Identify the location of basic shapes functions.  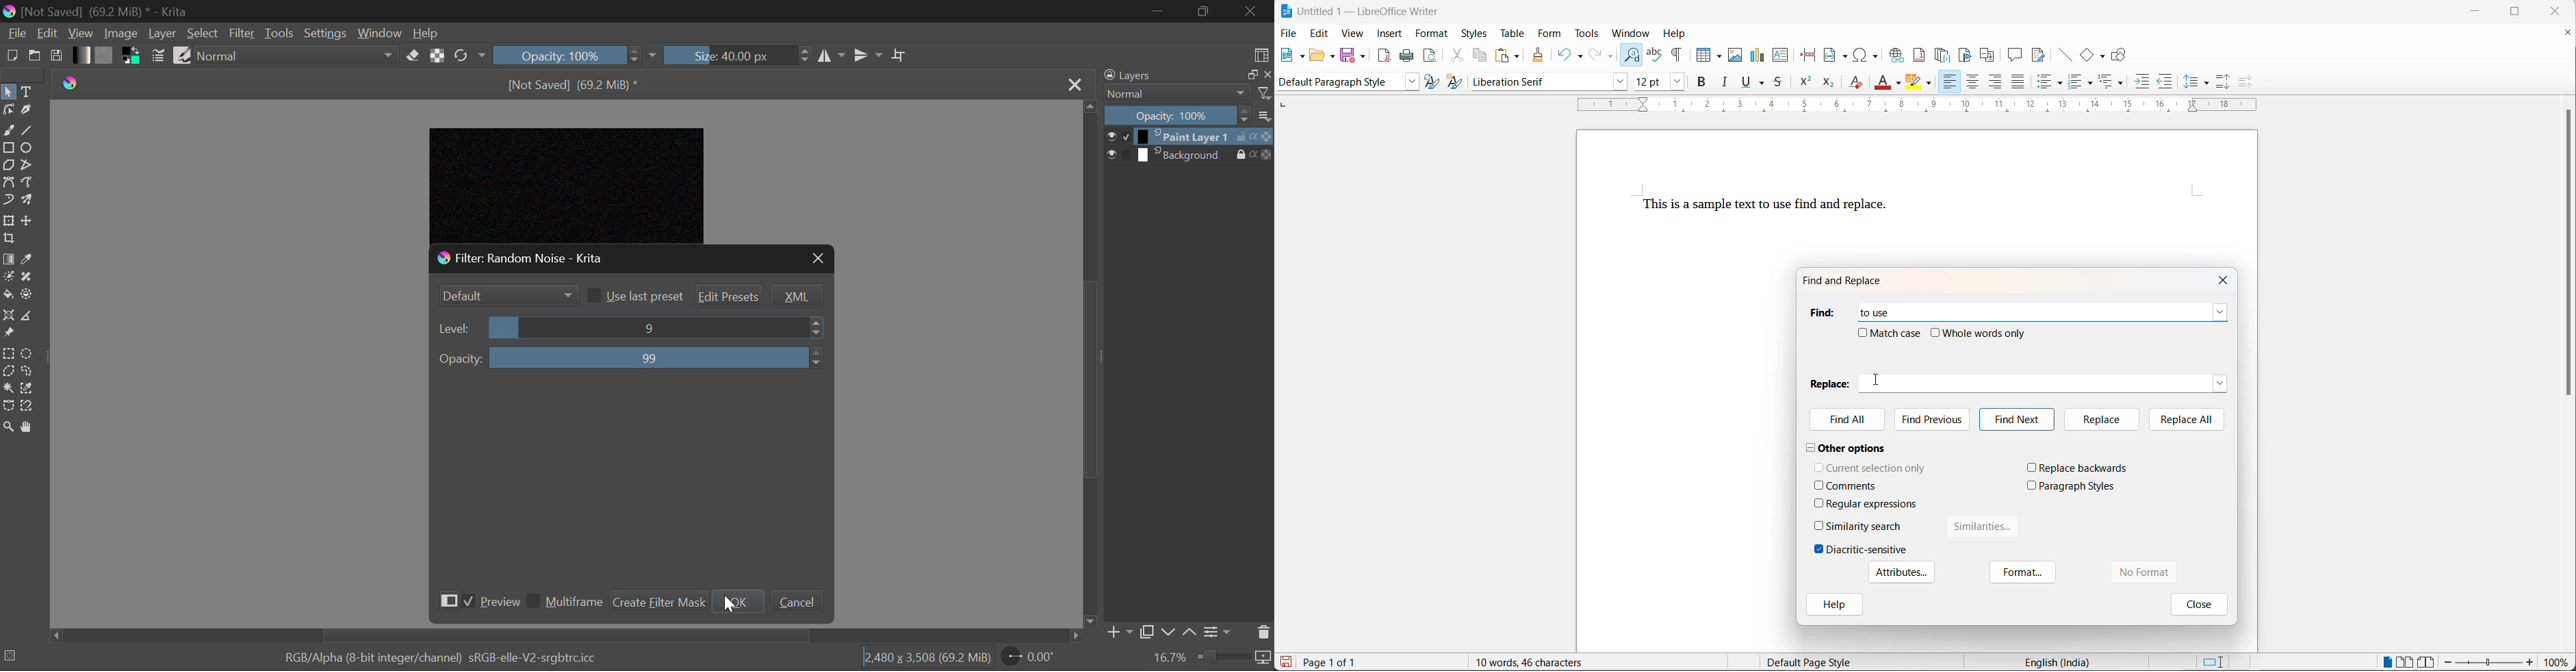
(2103, 55).